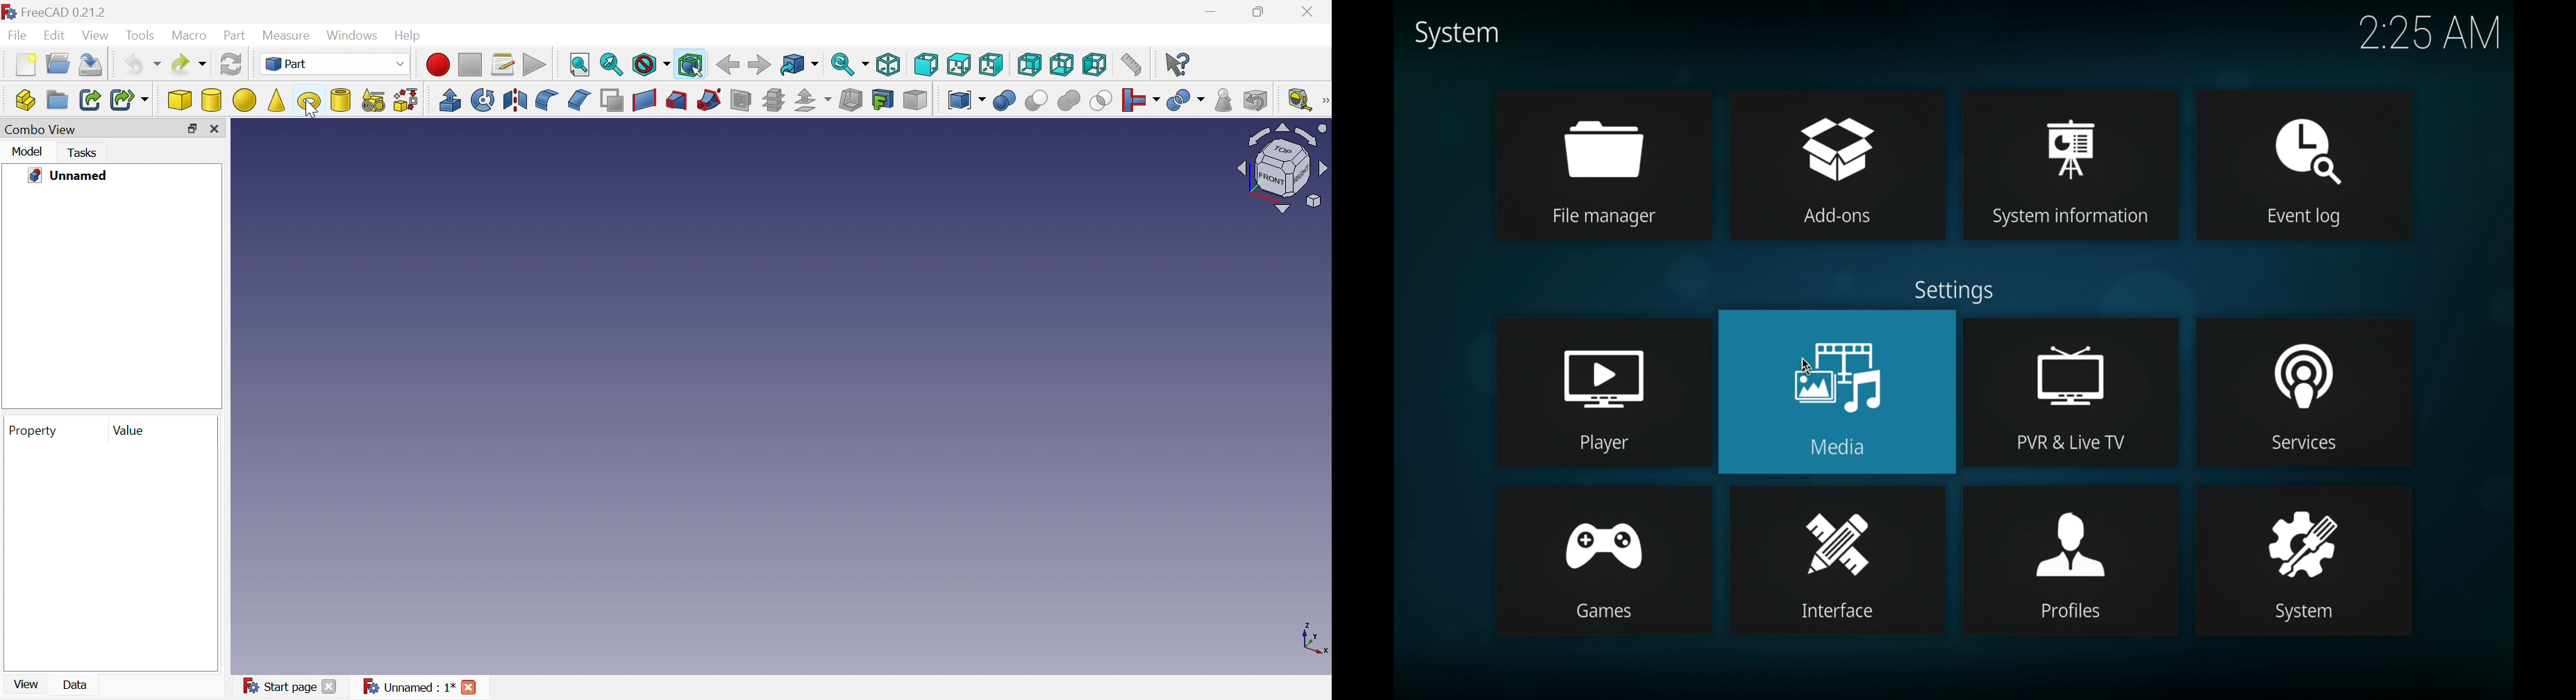  I want to click on  Services, so click(2293, 445).